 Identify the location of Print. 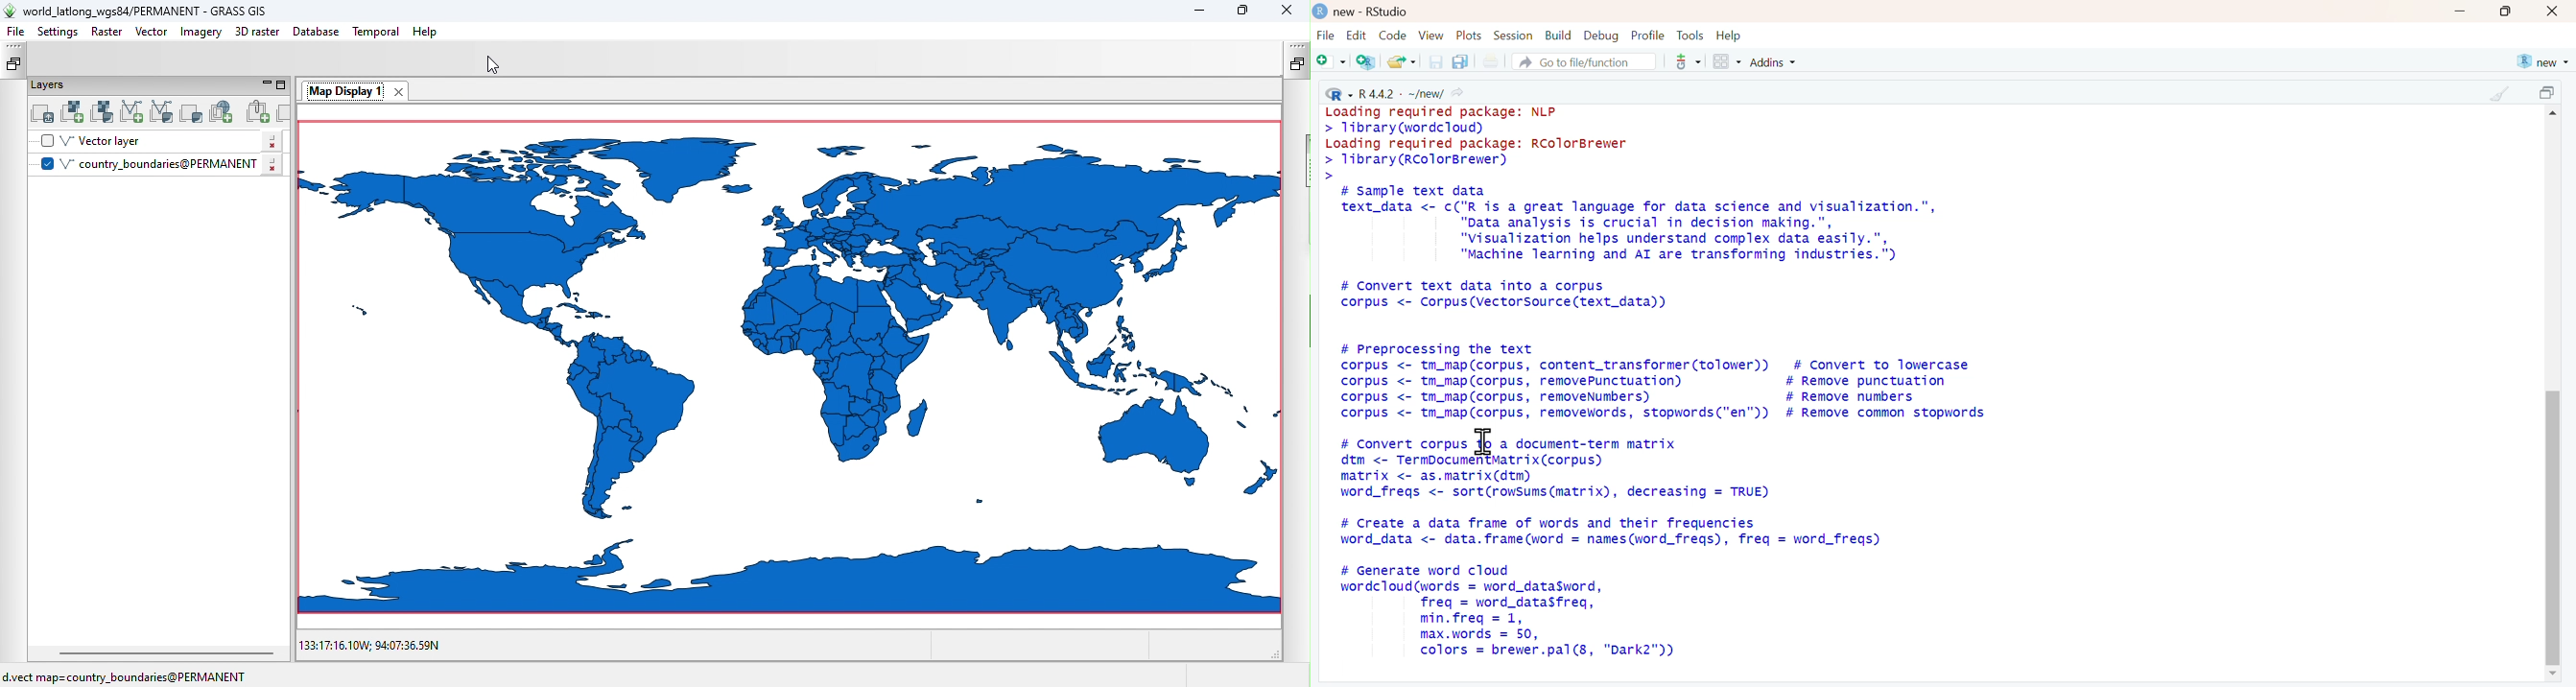
(1494, 61).